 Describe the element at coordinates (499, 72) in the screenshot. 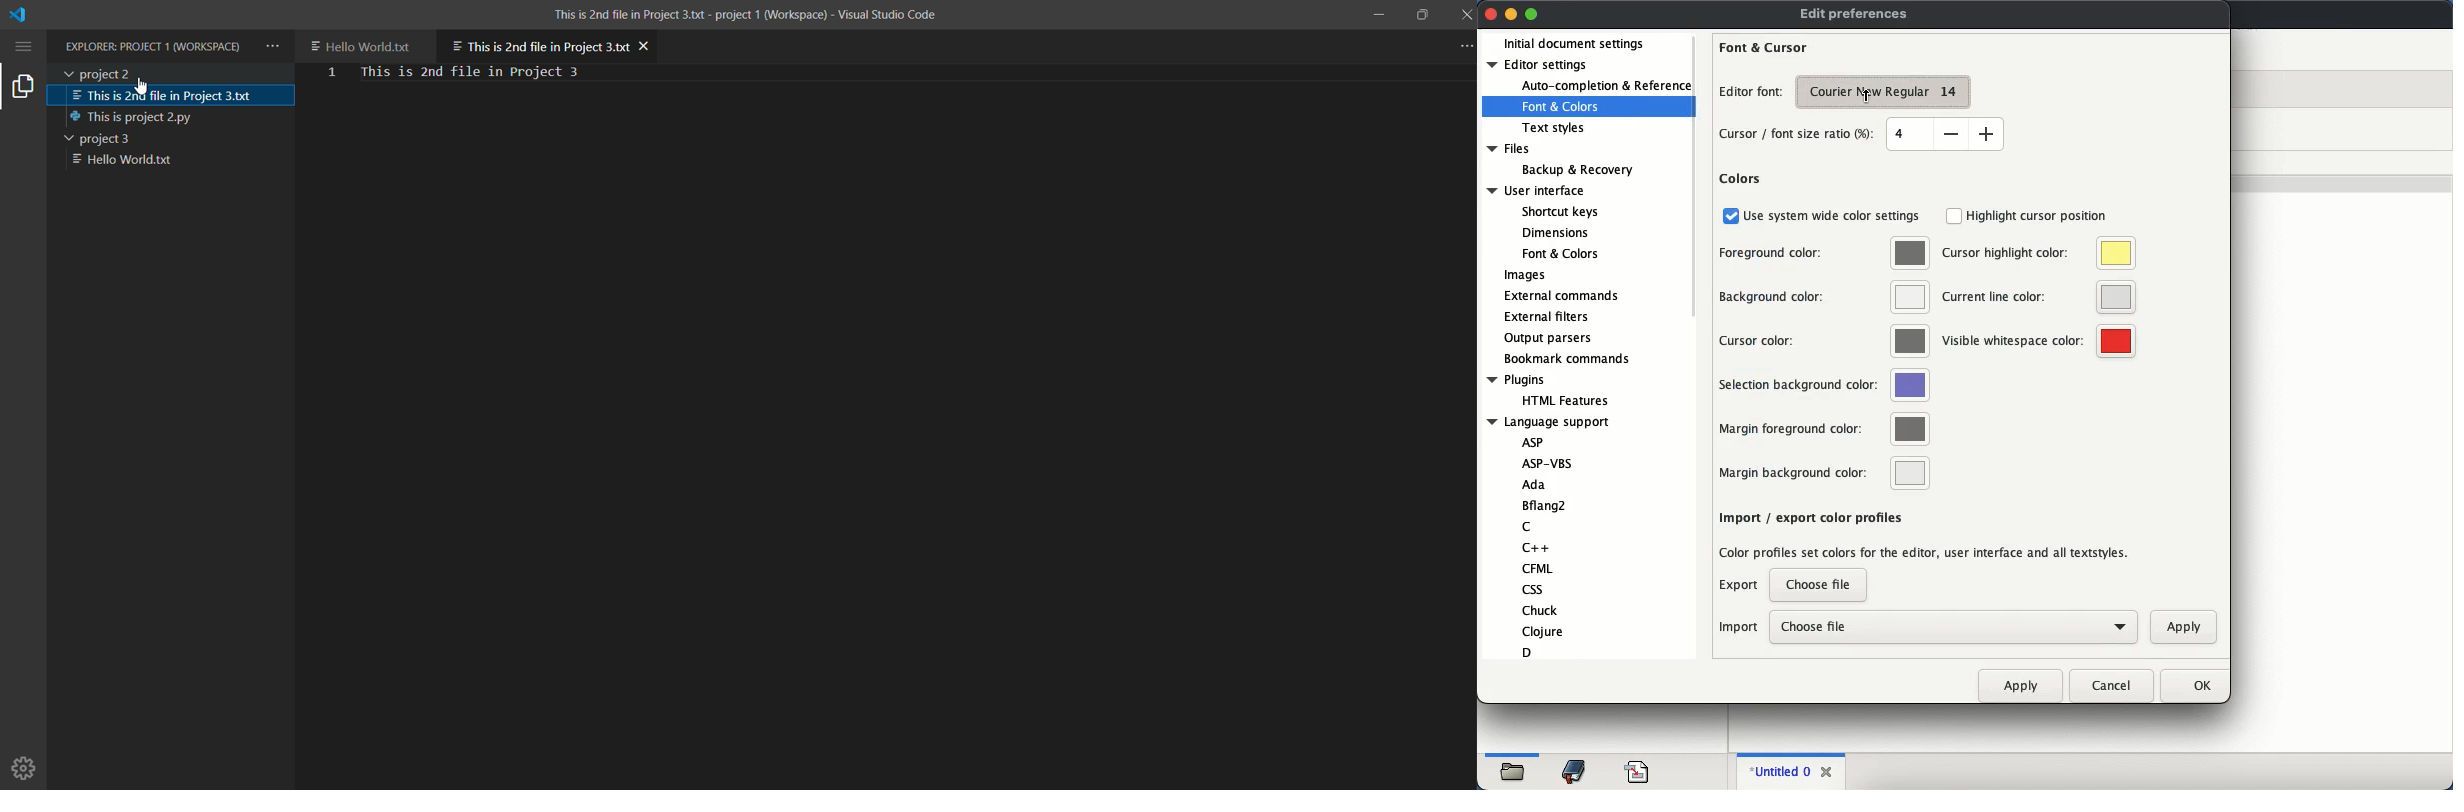

I see `file content` at that location.